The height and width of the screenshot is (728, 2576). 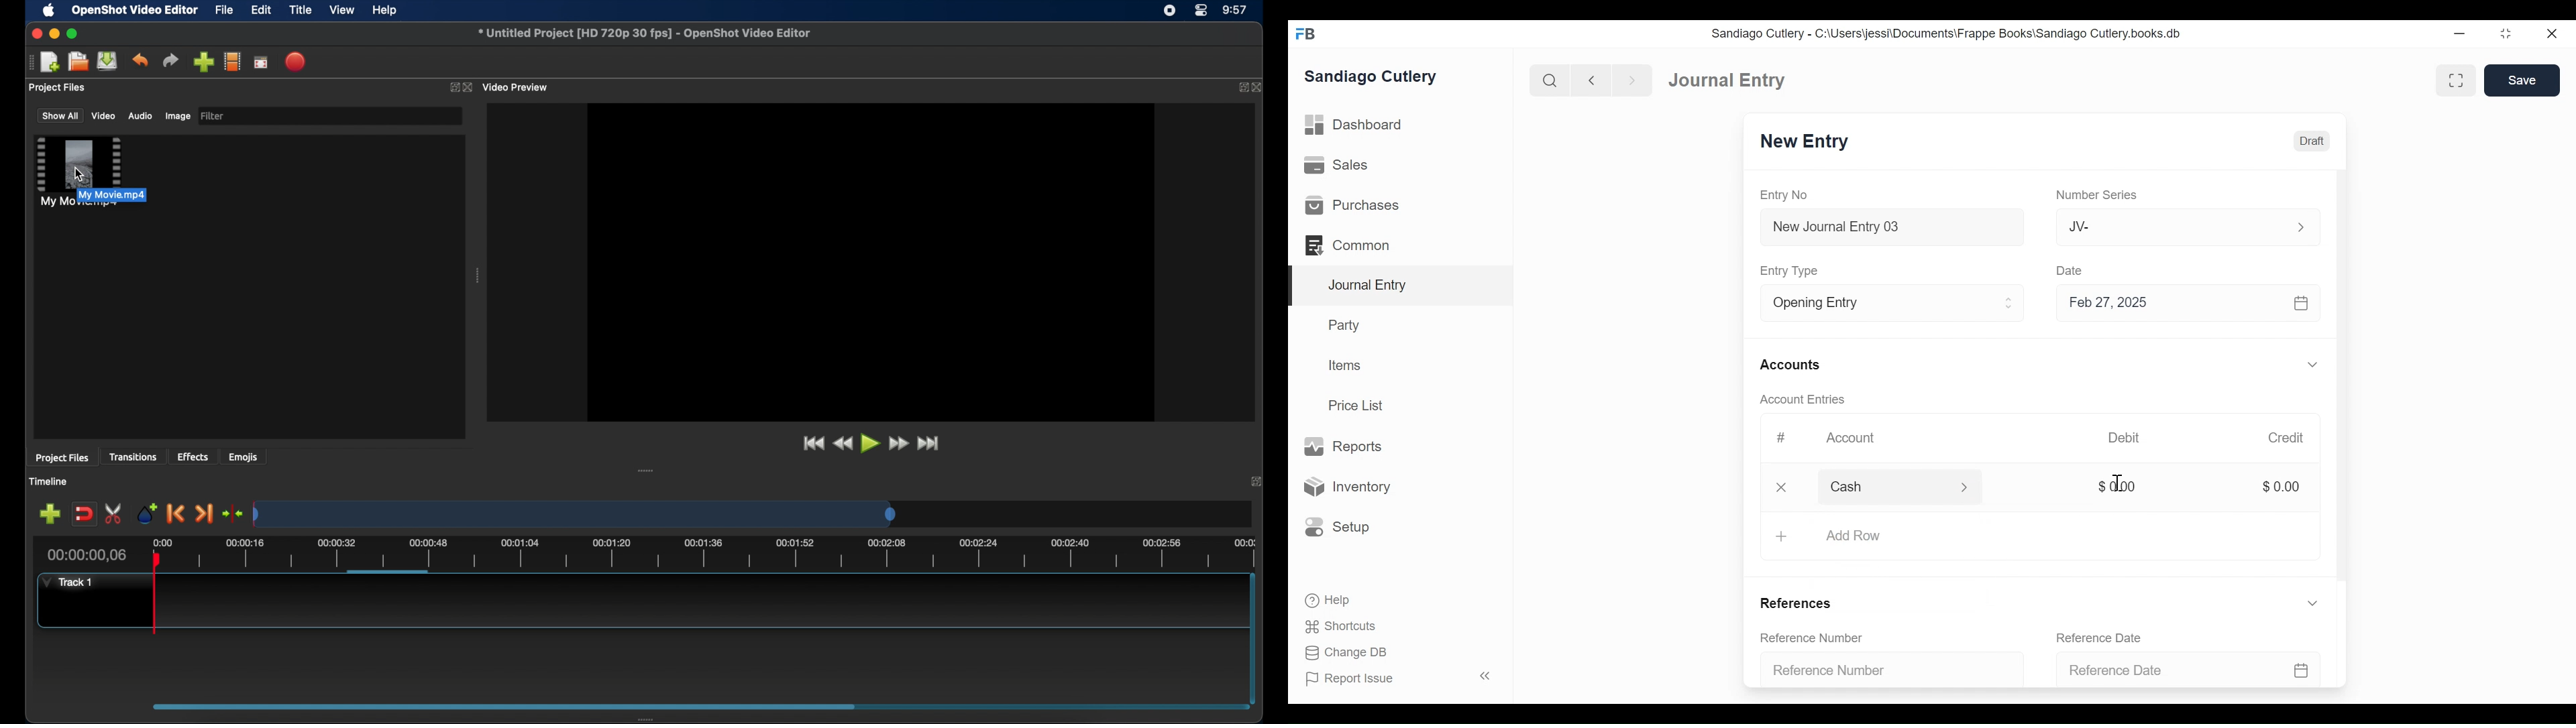 I want to click on Number Series, so click(x=2095, y=196).